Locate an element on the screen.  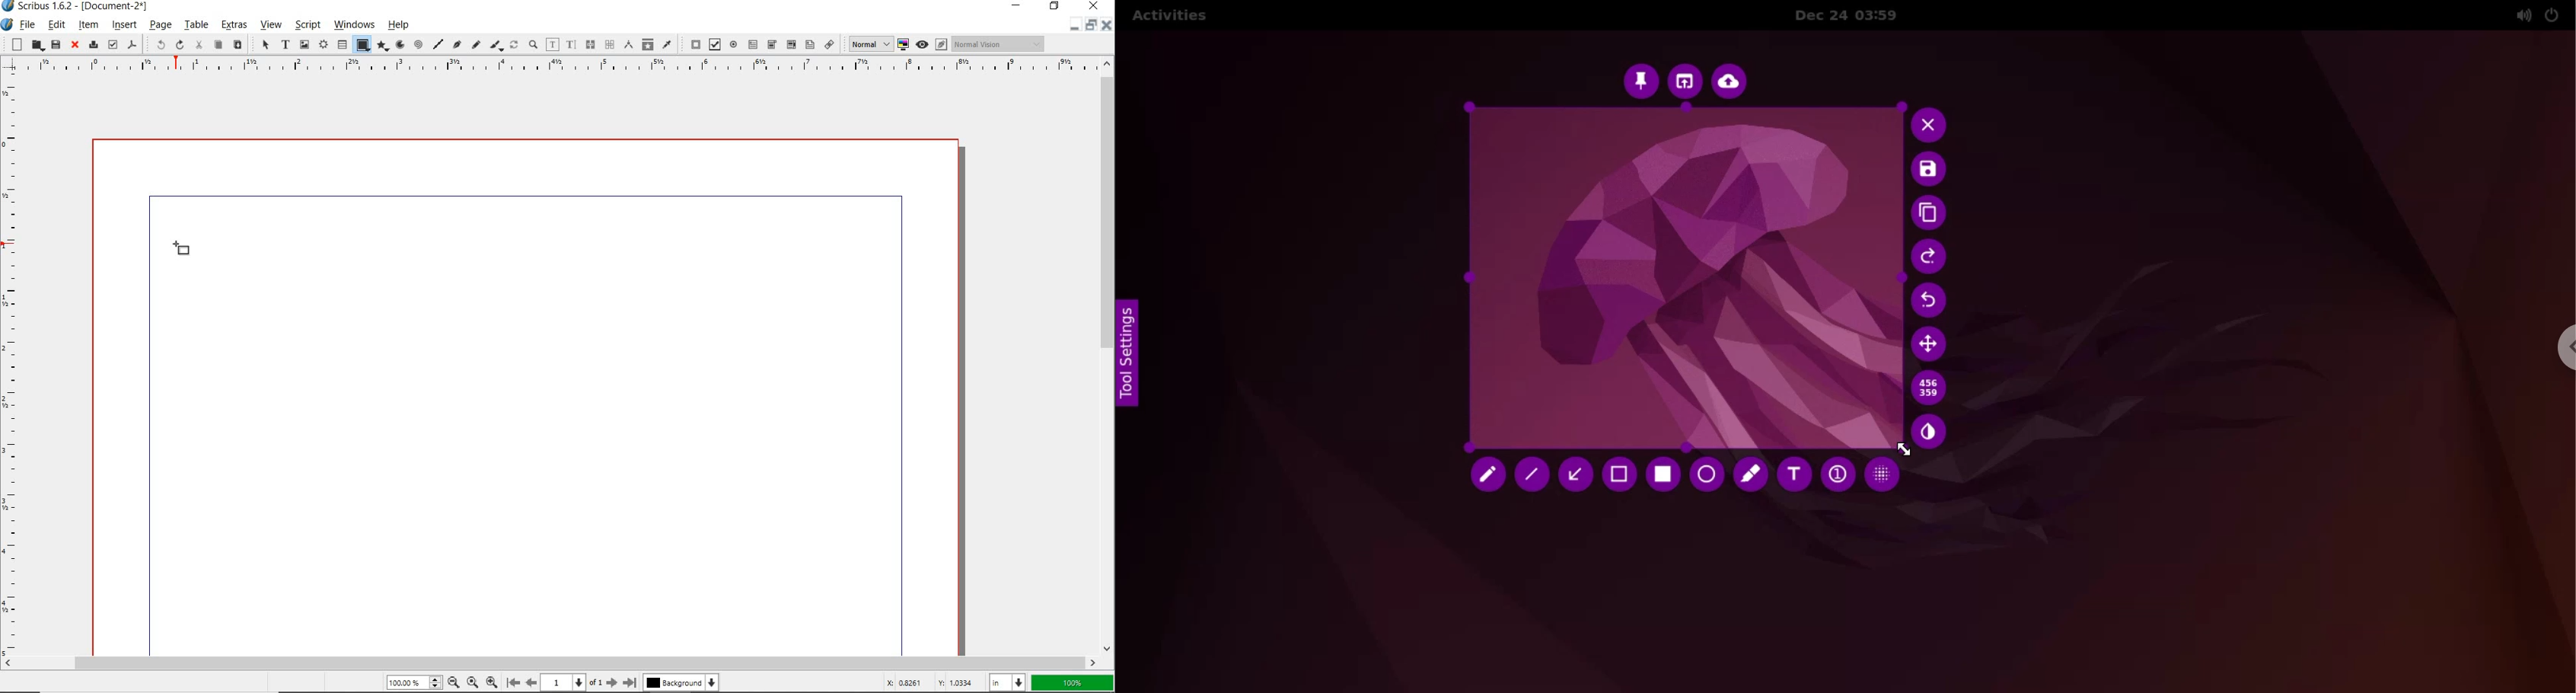
rectangluar selection is located at coordinates (1619, 474).